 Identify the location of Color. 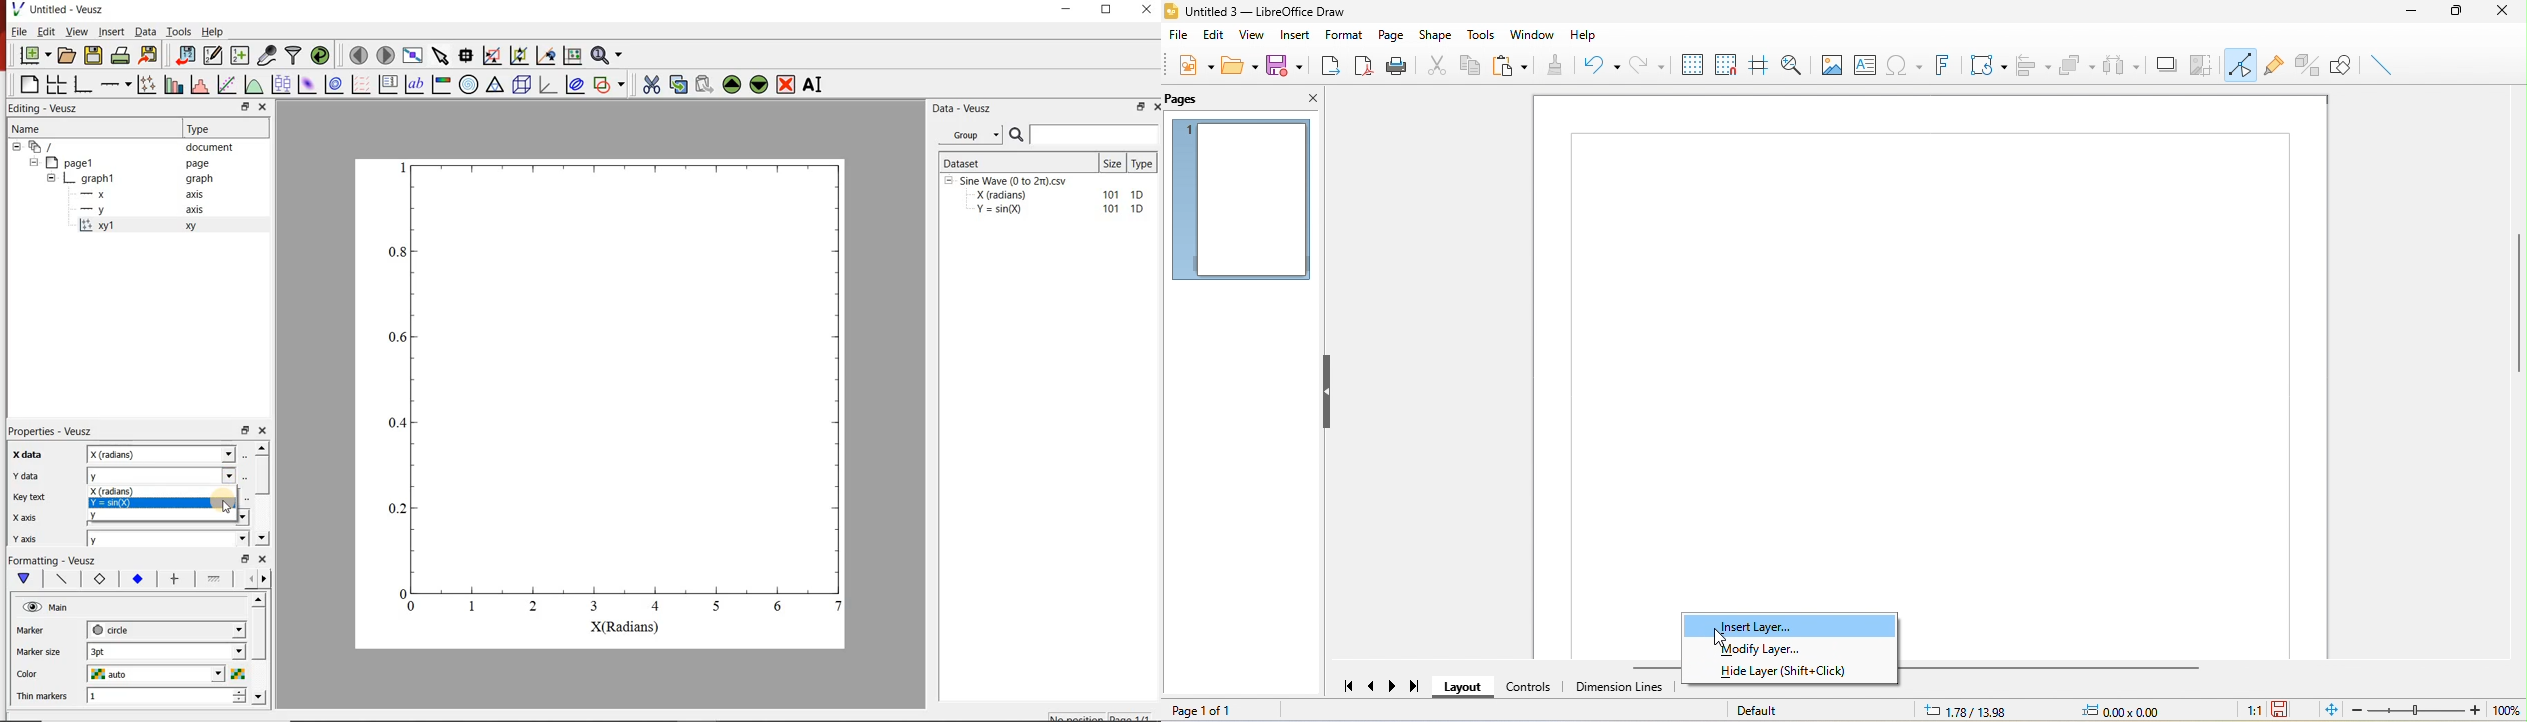
(32, 672).